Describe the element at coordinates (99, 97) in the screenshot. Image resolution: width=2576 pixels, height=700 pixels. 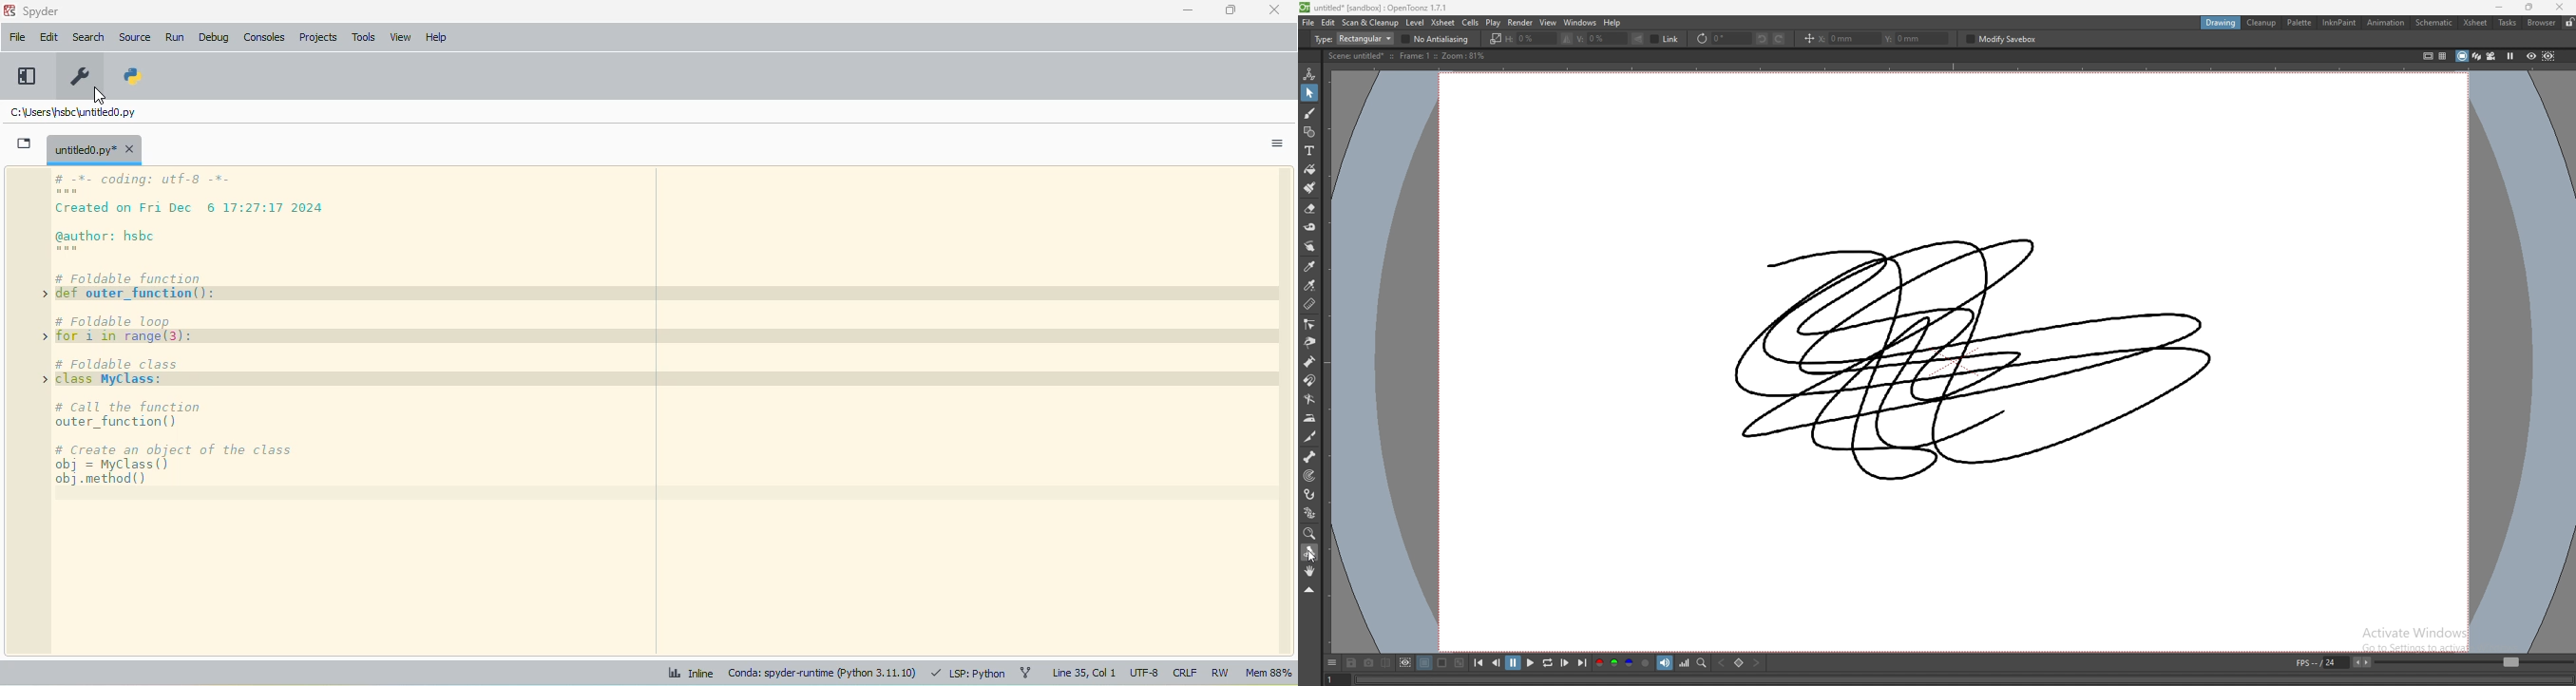
I see `cursor` at that location.